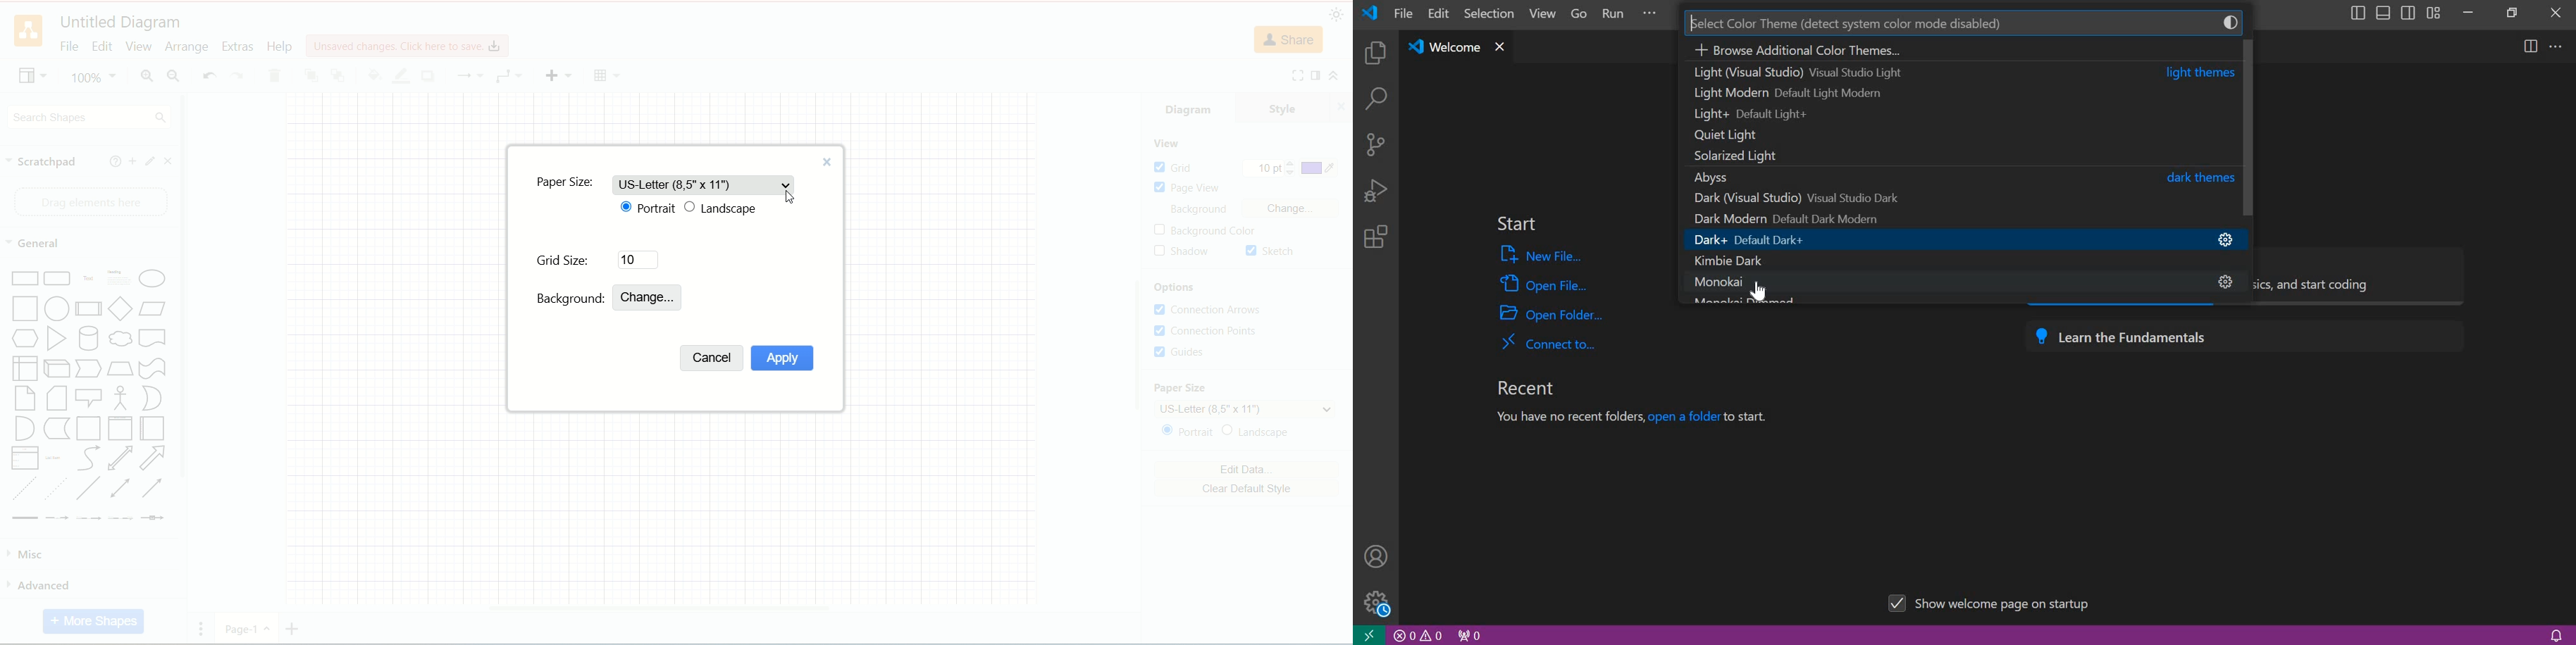 This screenshot has width=2576, height=672. What do you see at coordinates (36, 244) in the screenshot?
I see `general` at bounding box center [36, 244].